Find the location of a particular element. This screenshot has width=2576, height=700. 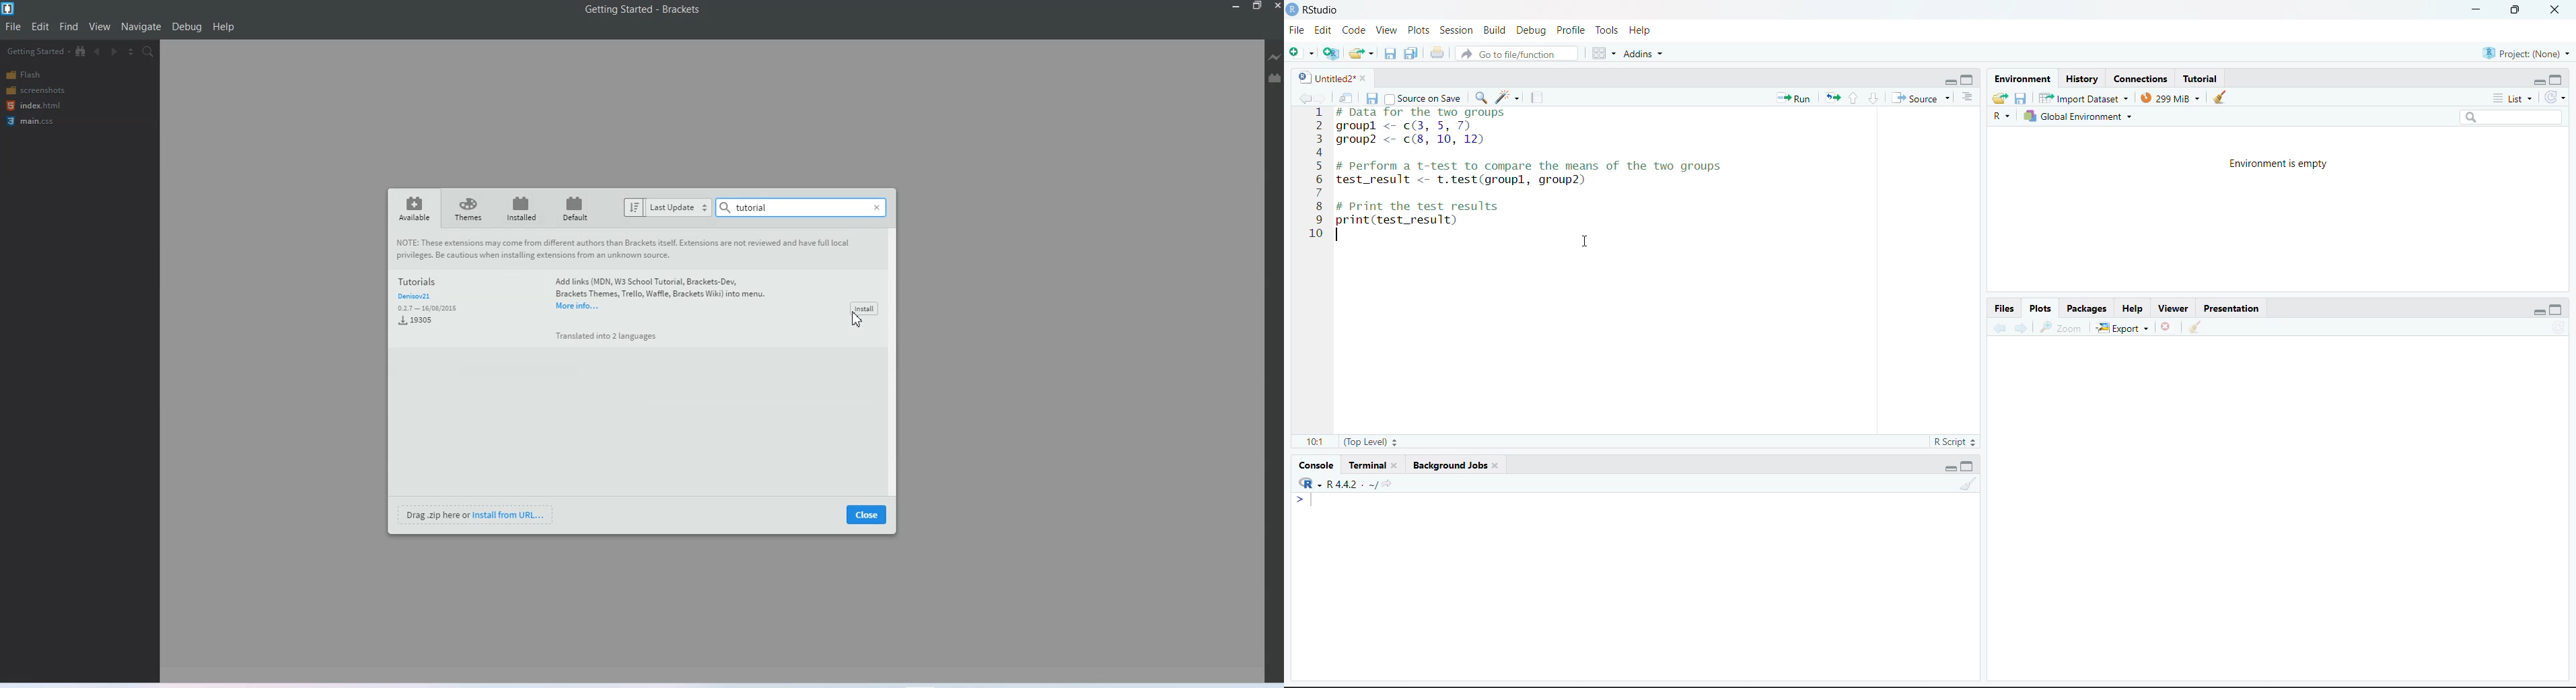

Session is located at coordinates (1458, 30).